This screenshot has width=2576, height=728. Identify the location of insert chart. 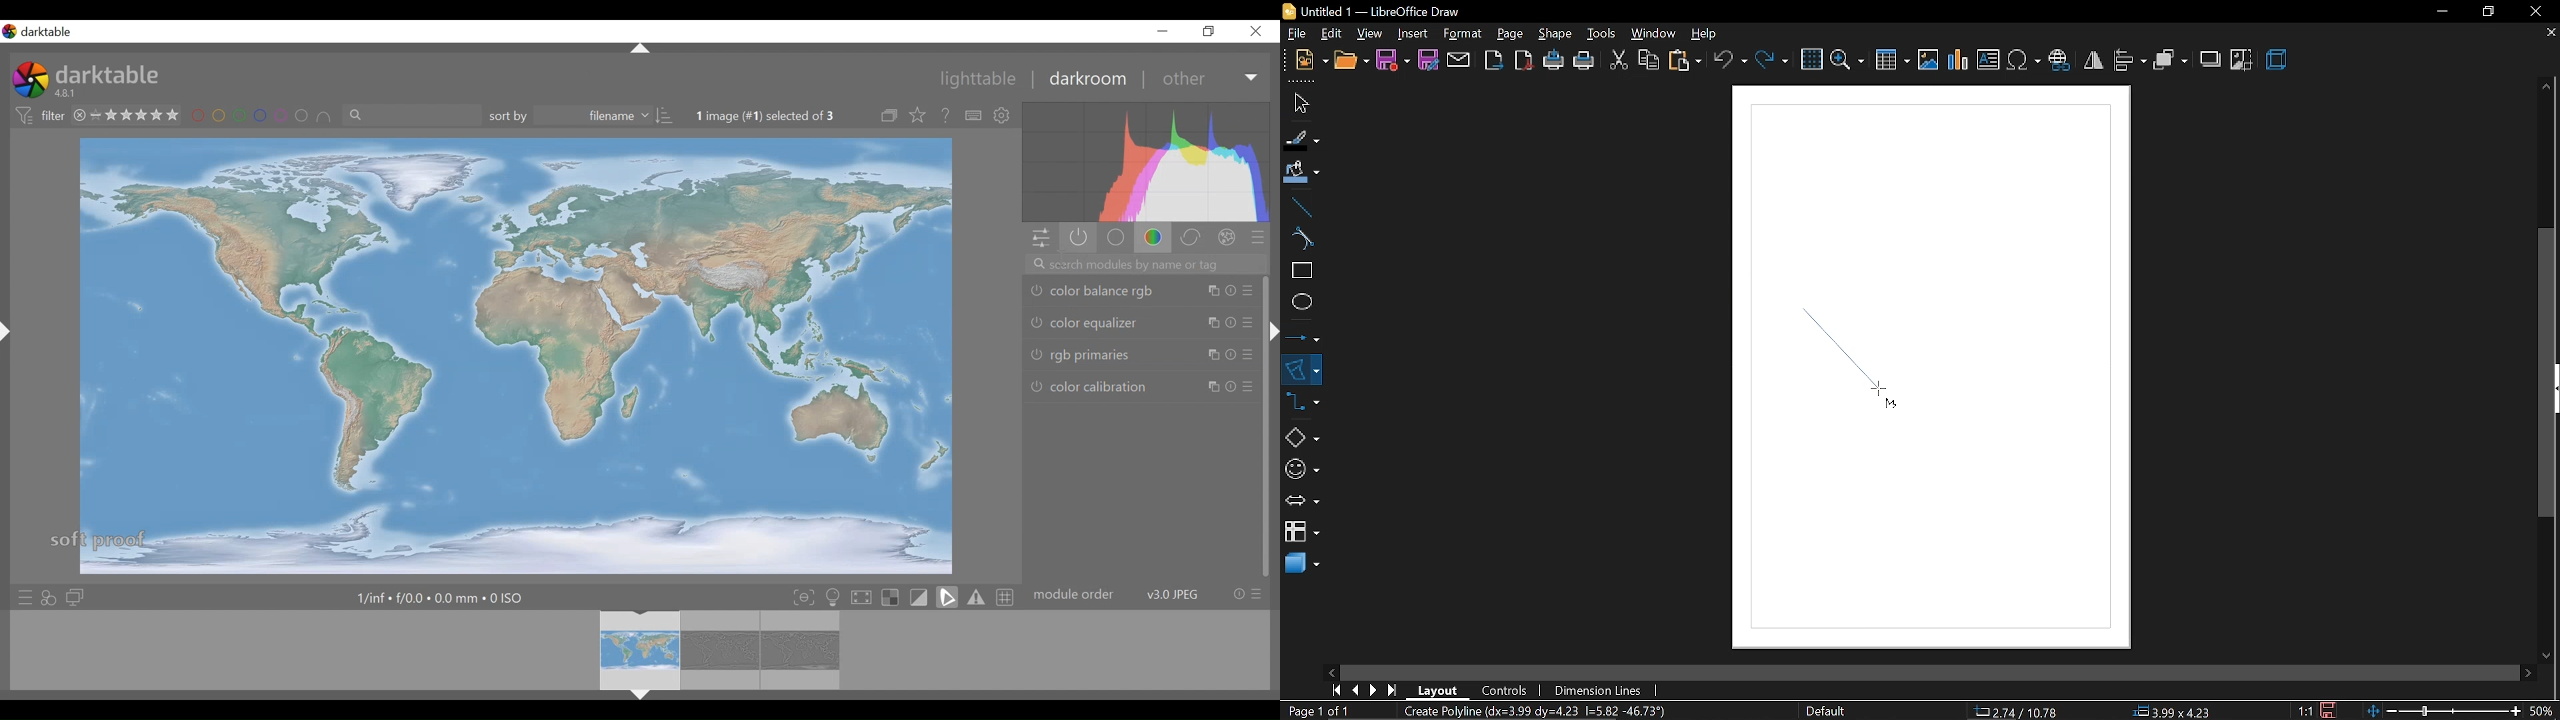
(1959, 60).